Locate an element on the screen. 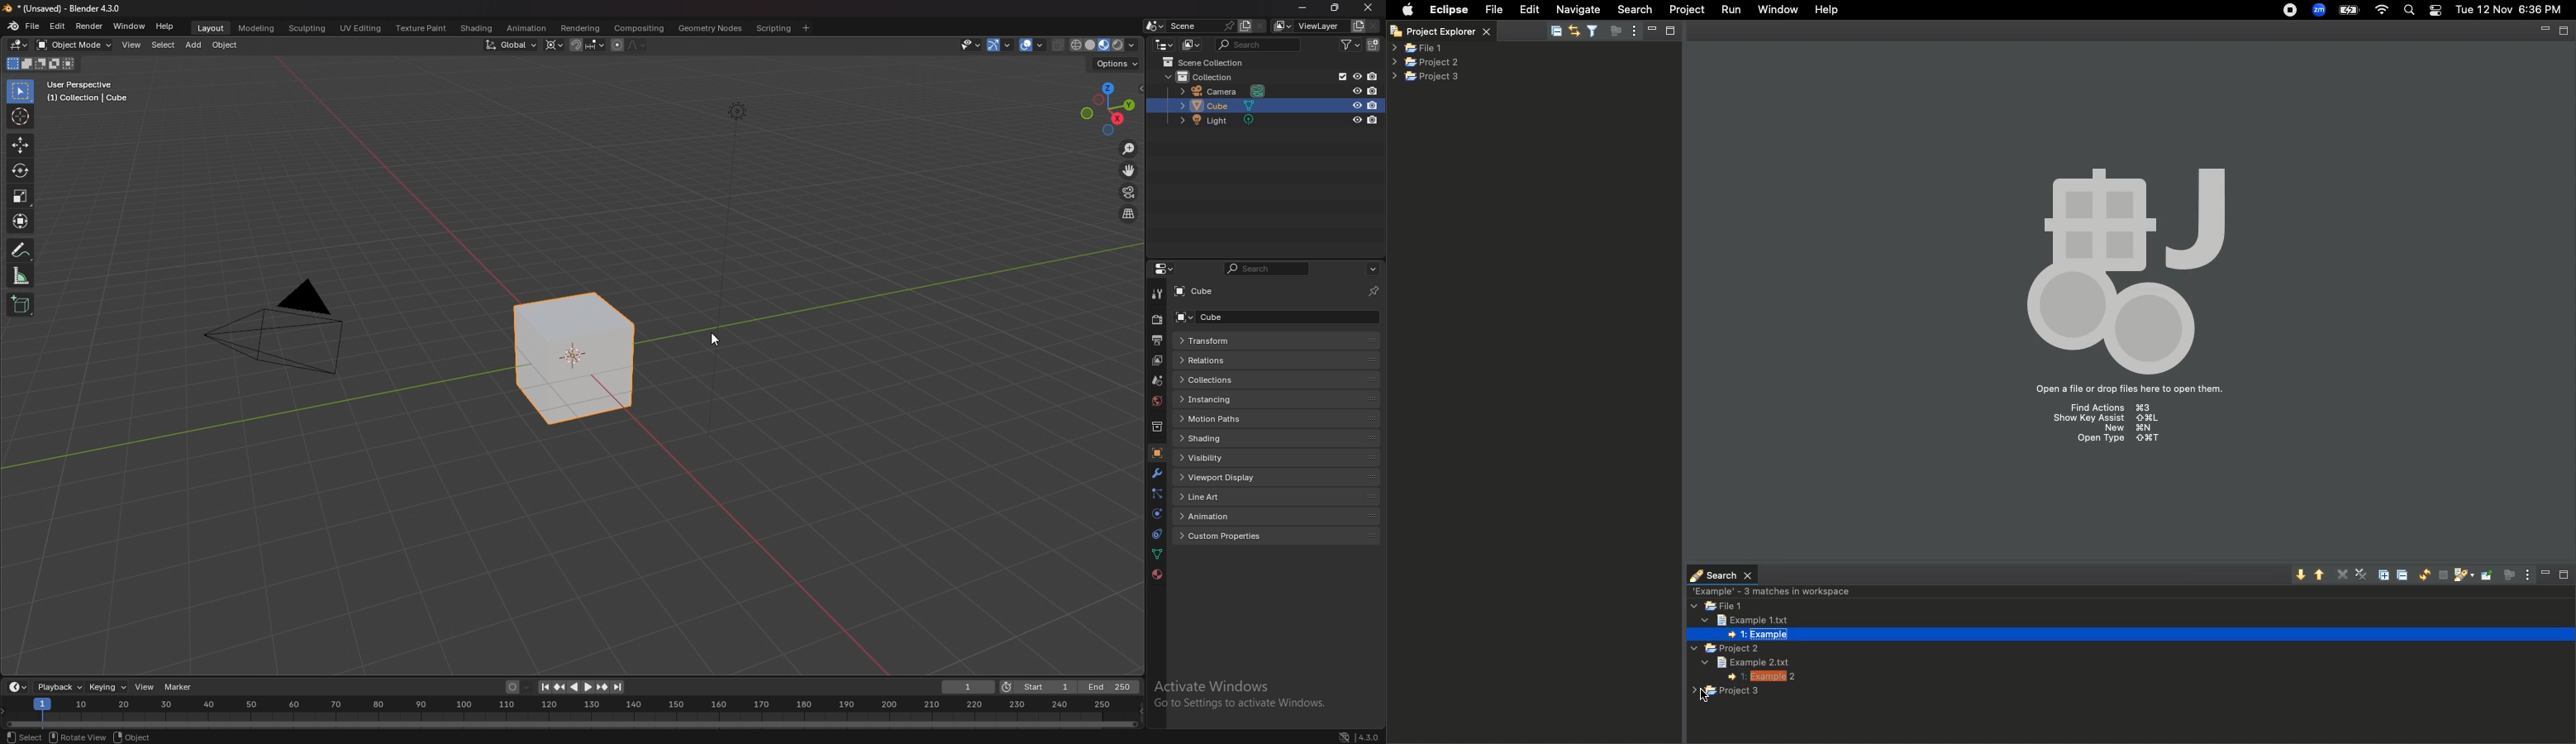 This screenshot has width=2576, height=756. select is located at coordinates (163, 45).